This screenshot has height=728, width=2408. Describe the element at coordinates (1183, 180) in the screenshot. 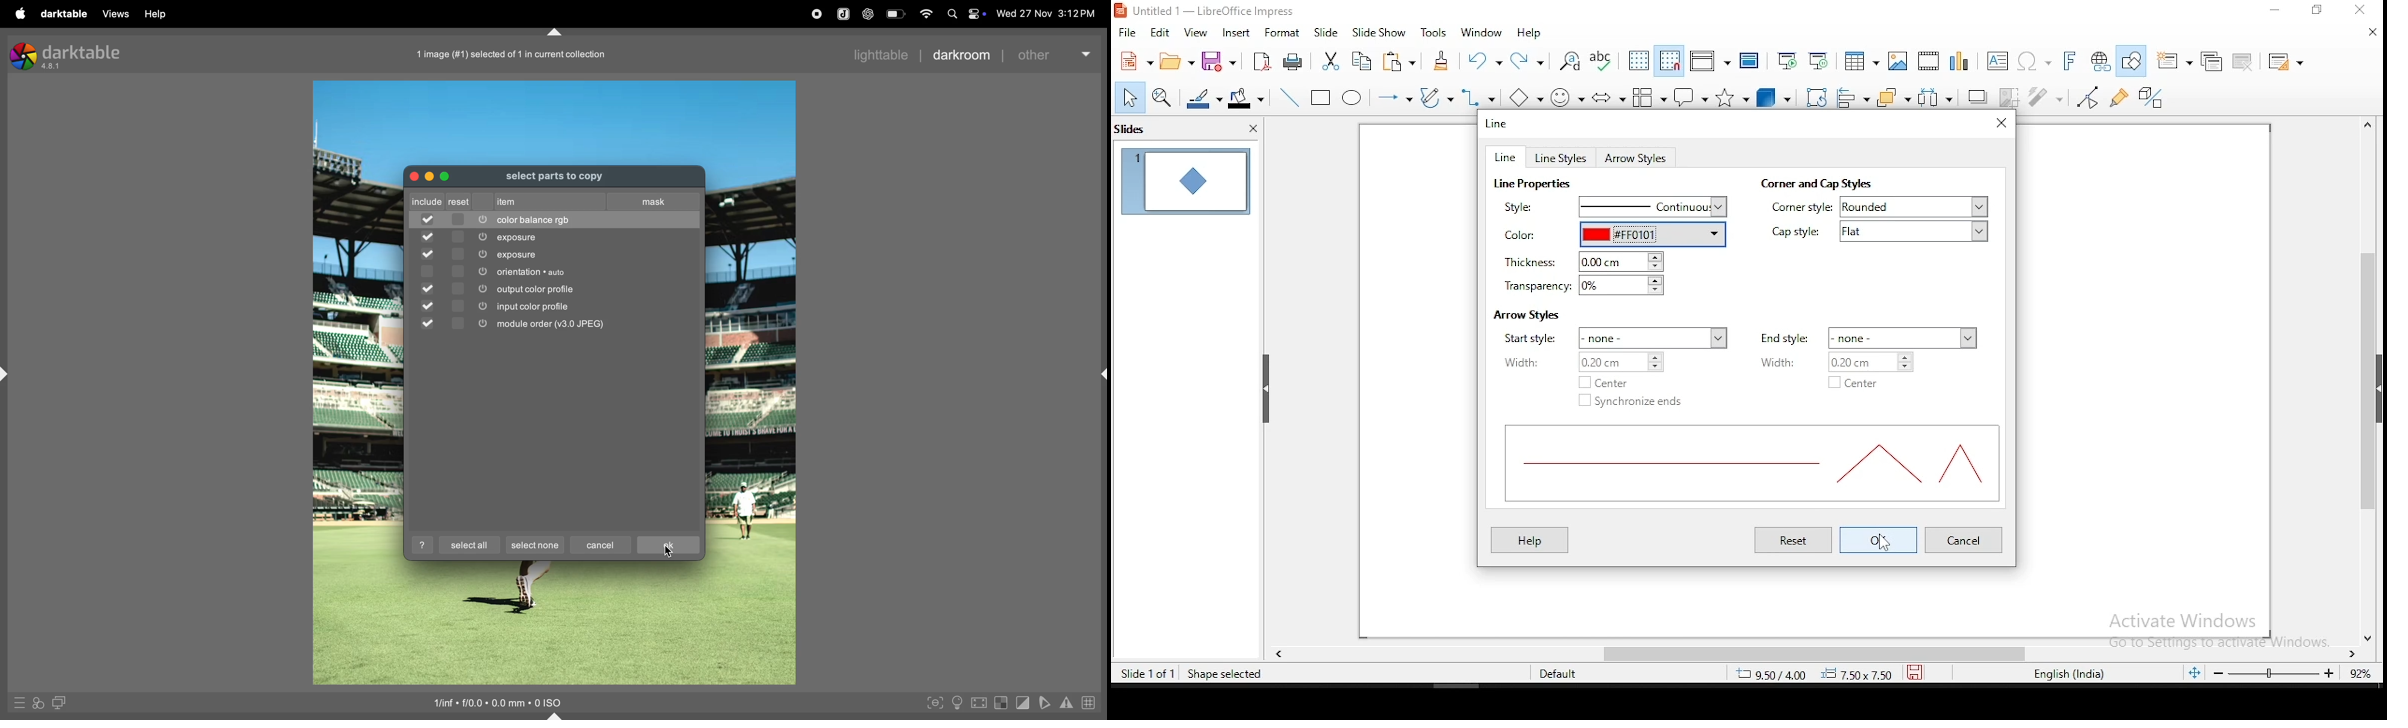

I see `slide 1` at that location.